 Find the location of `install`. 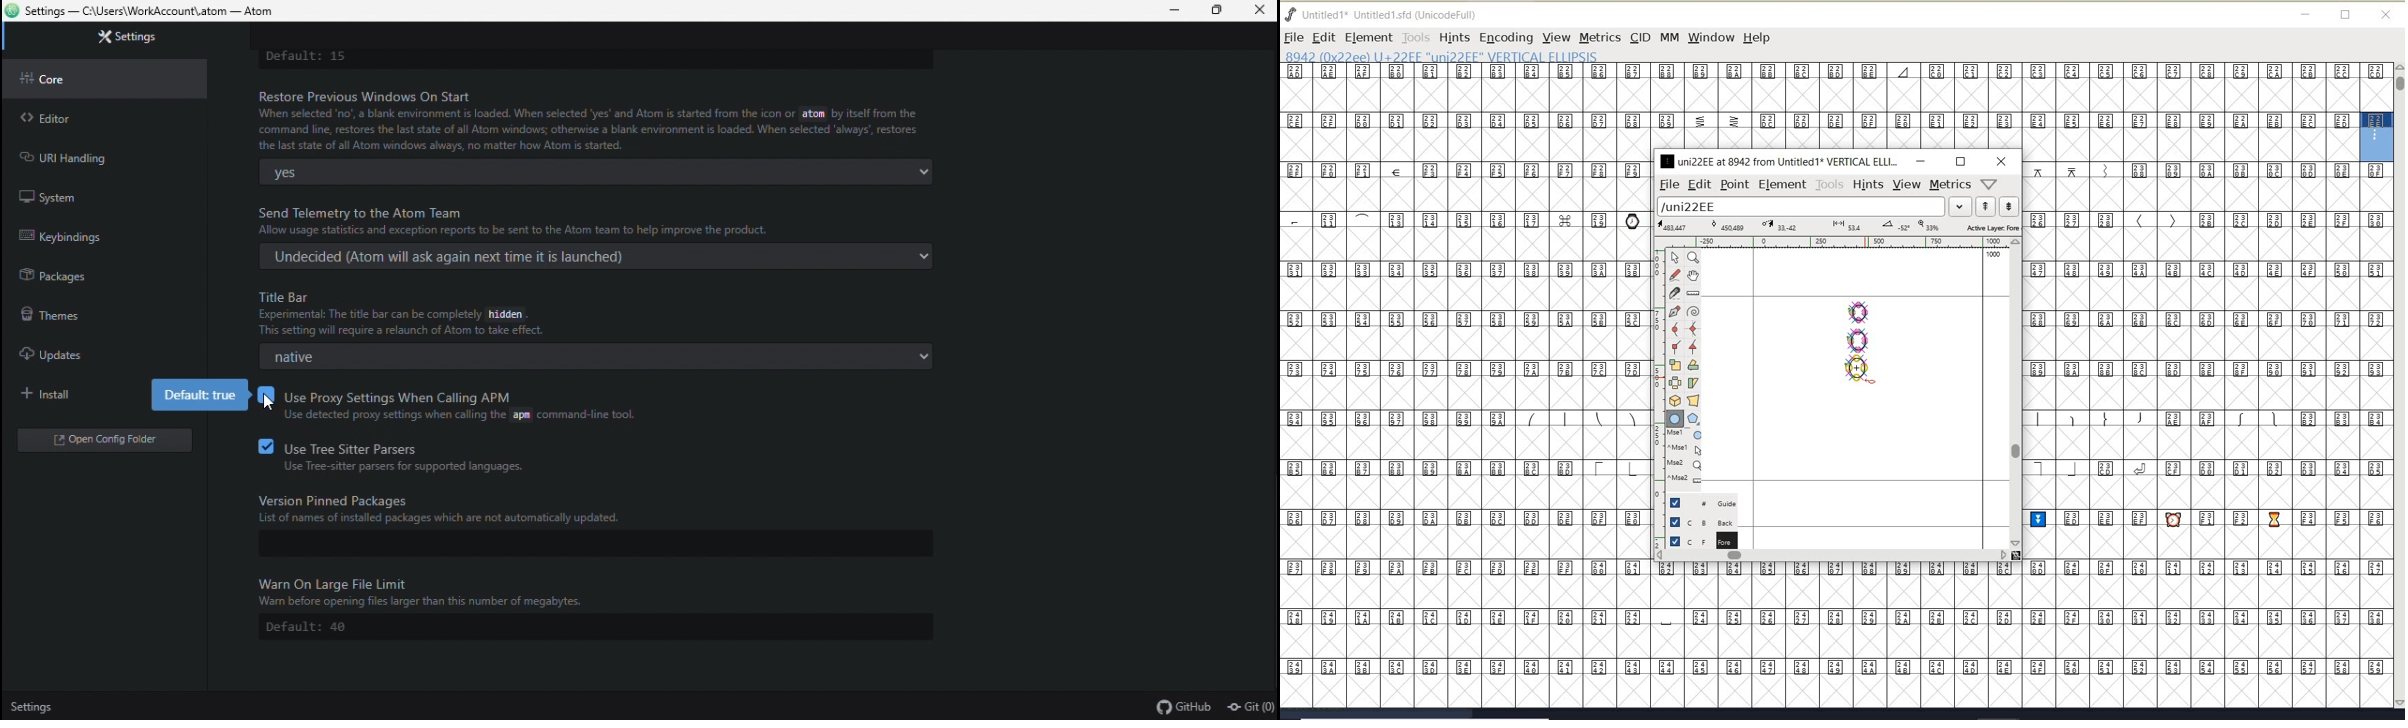

install is located at coordinates (75, 396).